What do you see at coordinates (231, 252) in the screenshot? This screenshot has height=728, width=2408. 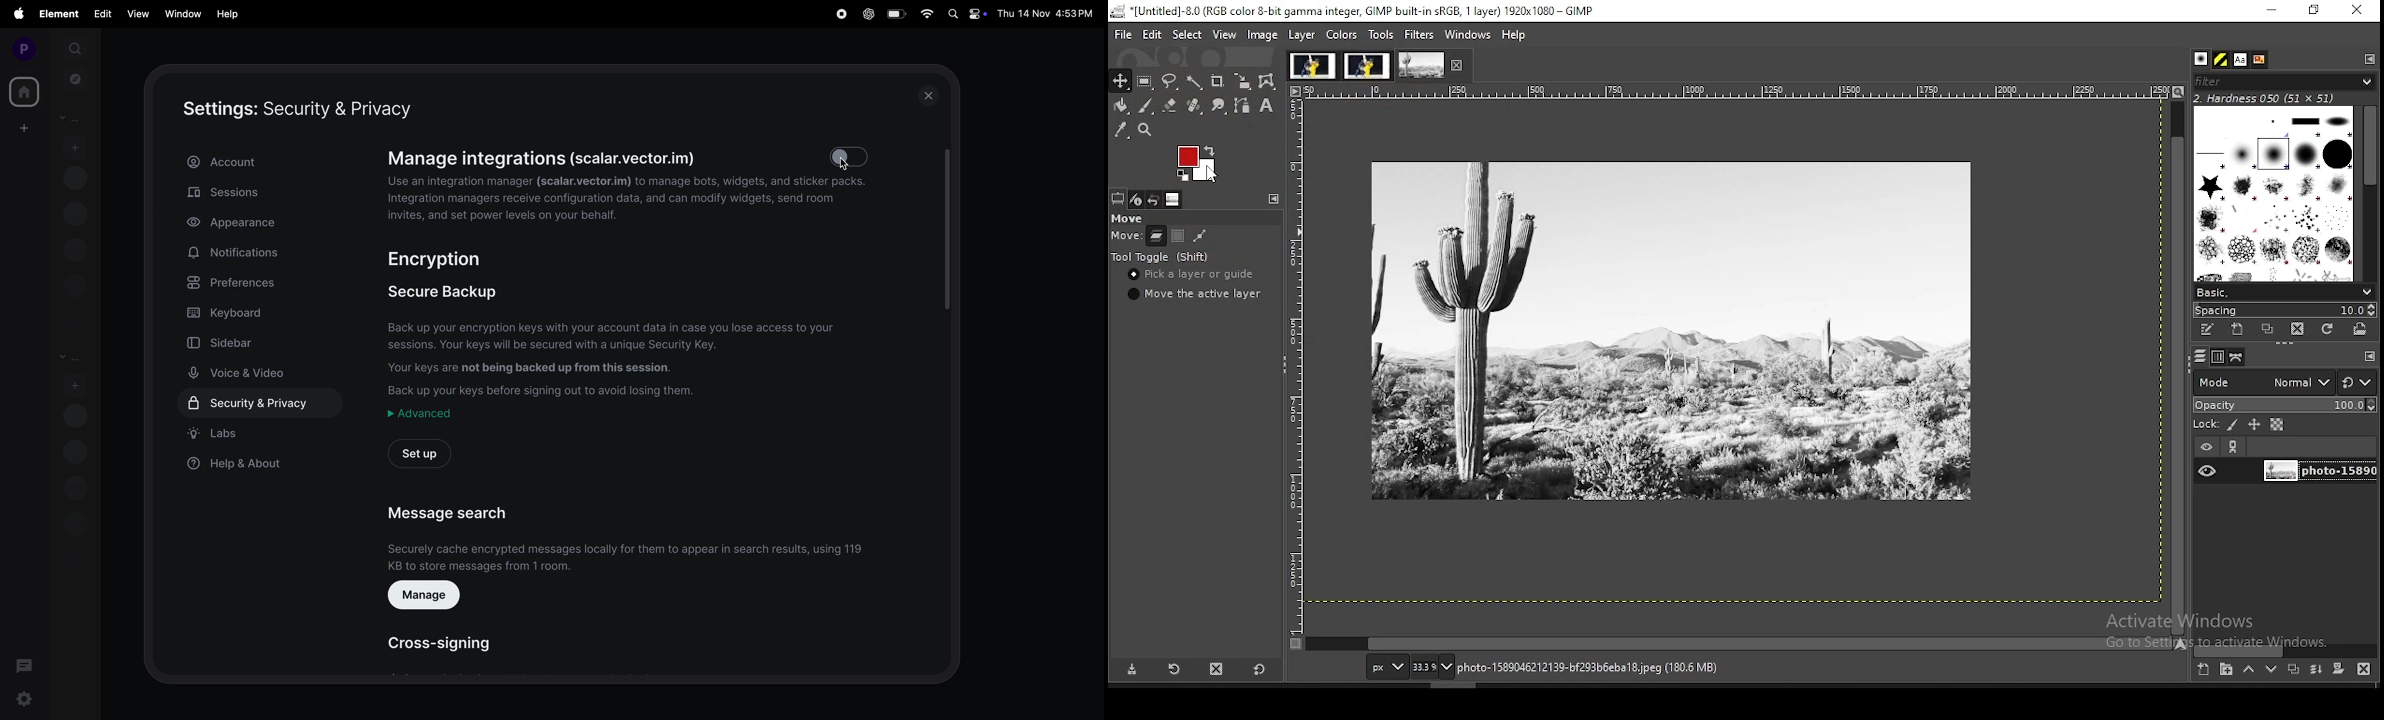 I see `notifications` at bounding box center [231, 252].